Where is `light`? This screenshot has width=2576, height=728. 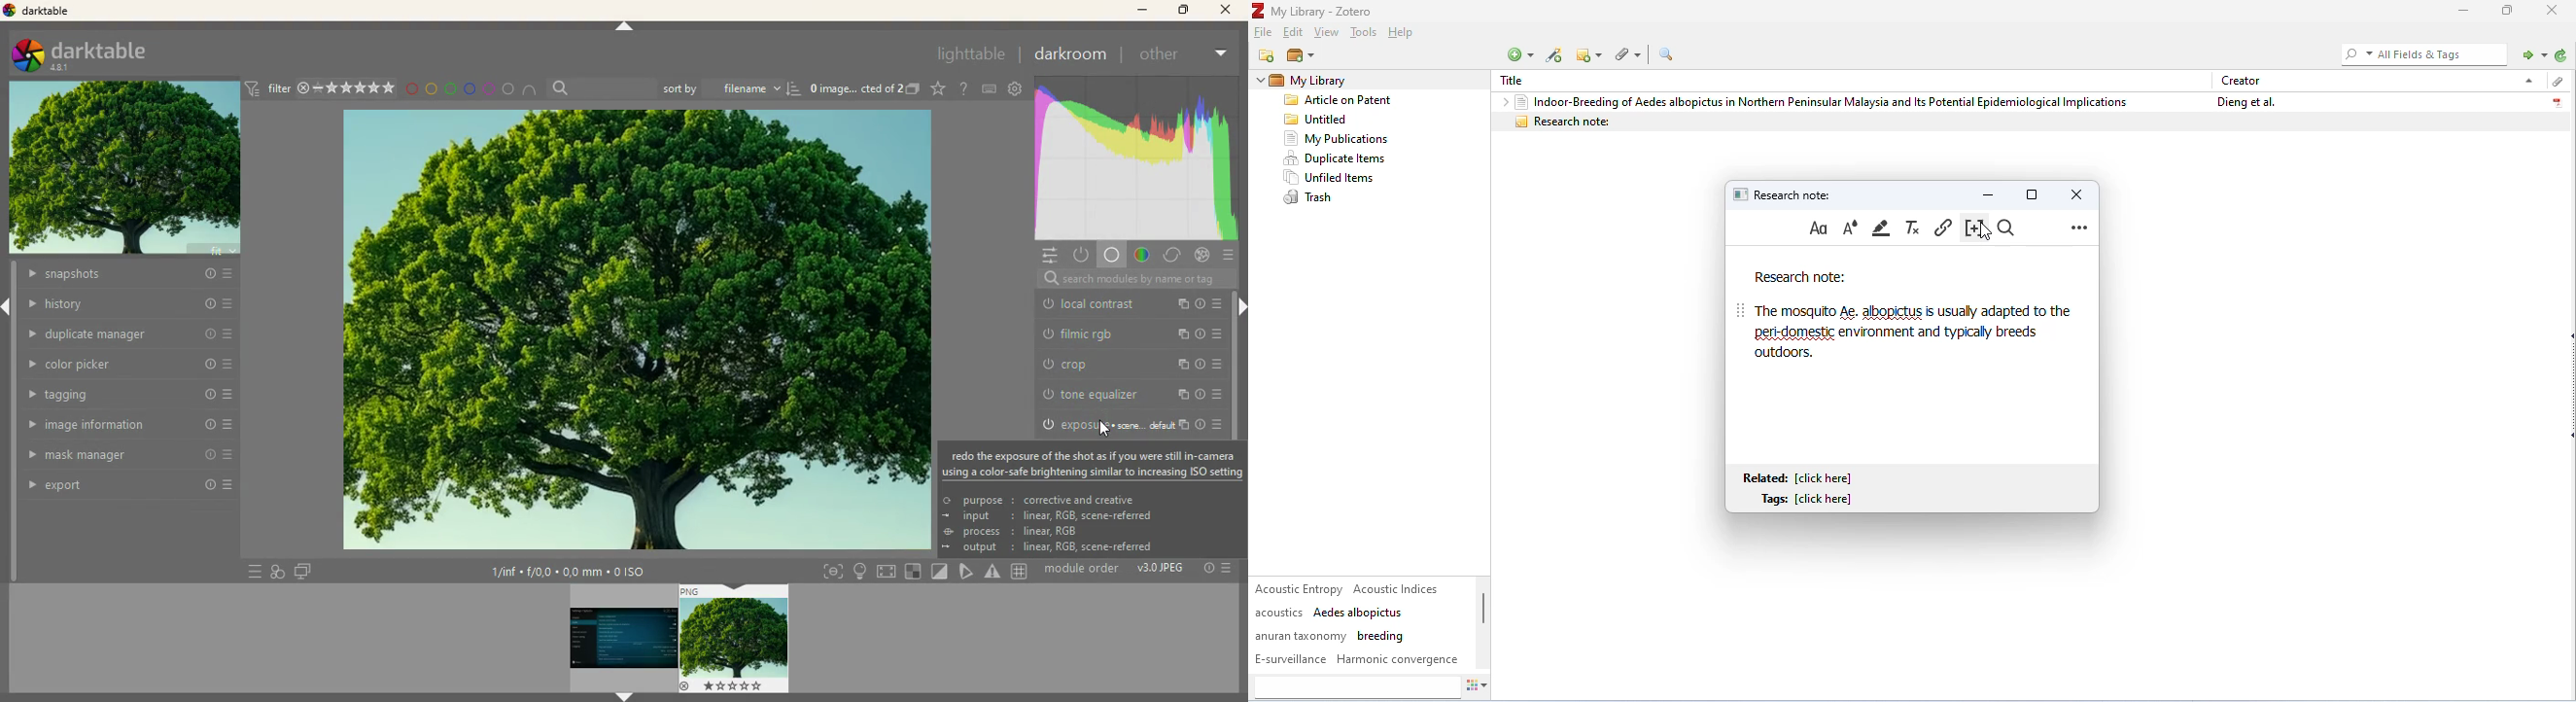
light is located at coordinates (862, 572).